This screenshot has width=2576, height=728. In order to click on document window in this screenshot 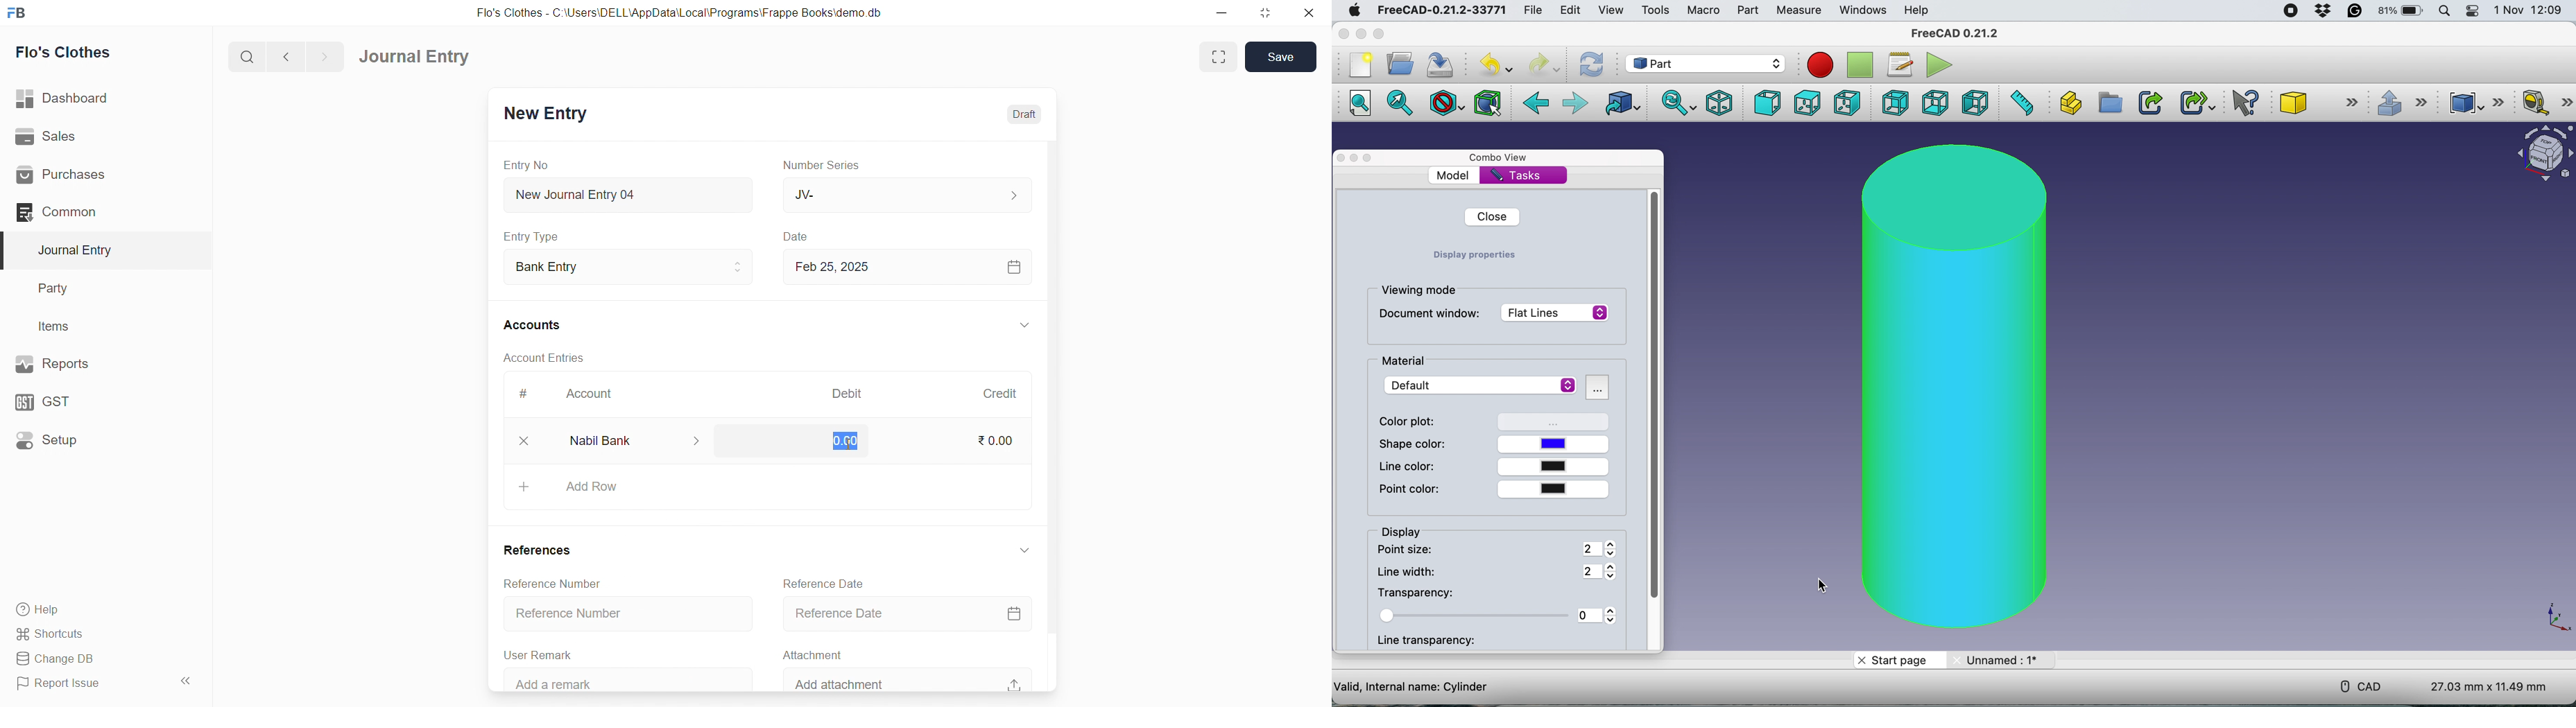, I will do `click(1493, 315)`.